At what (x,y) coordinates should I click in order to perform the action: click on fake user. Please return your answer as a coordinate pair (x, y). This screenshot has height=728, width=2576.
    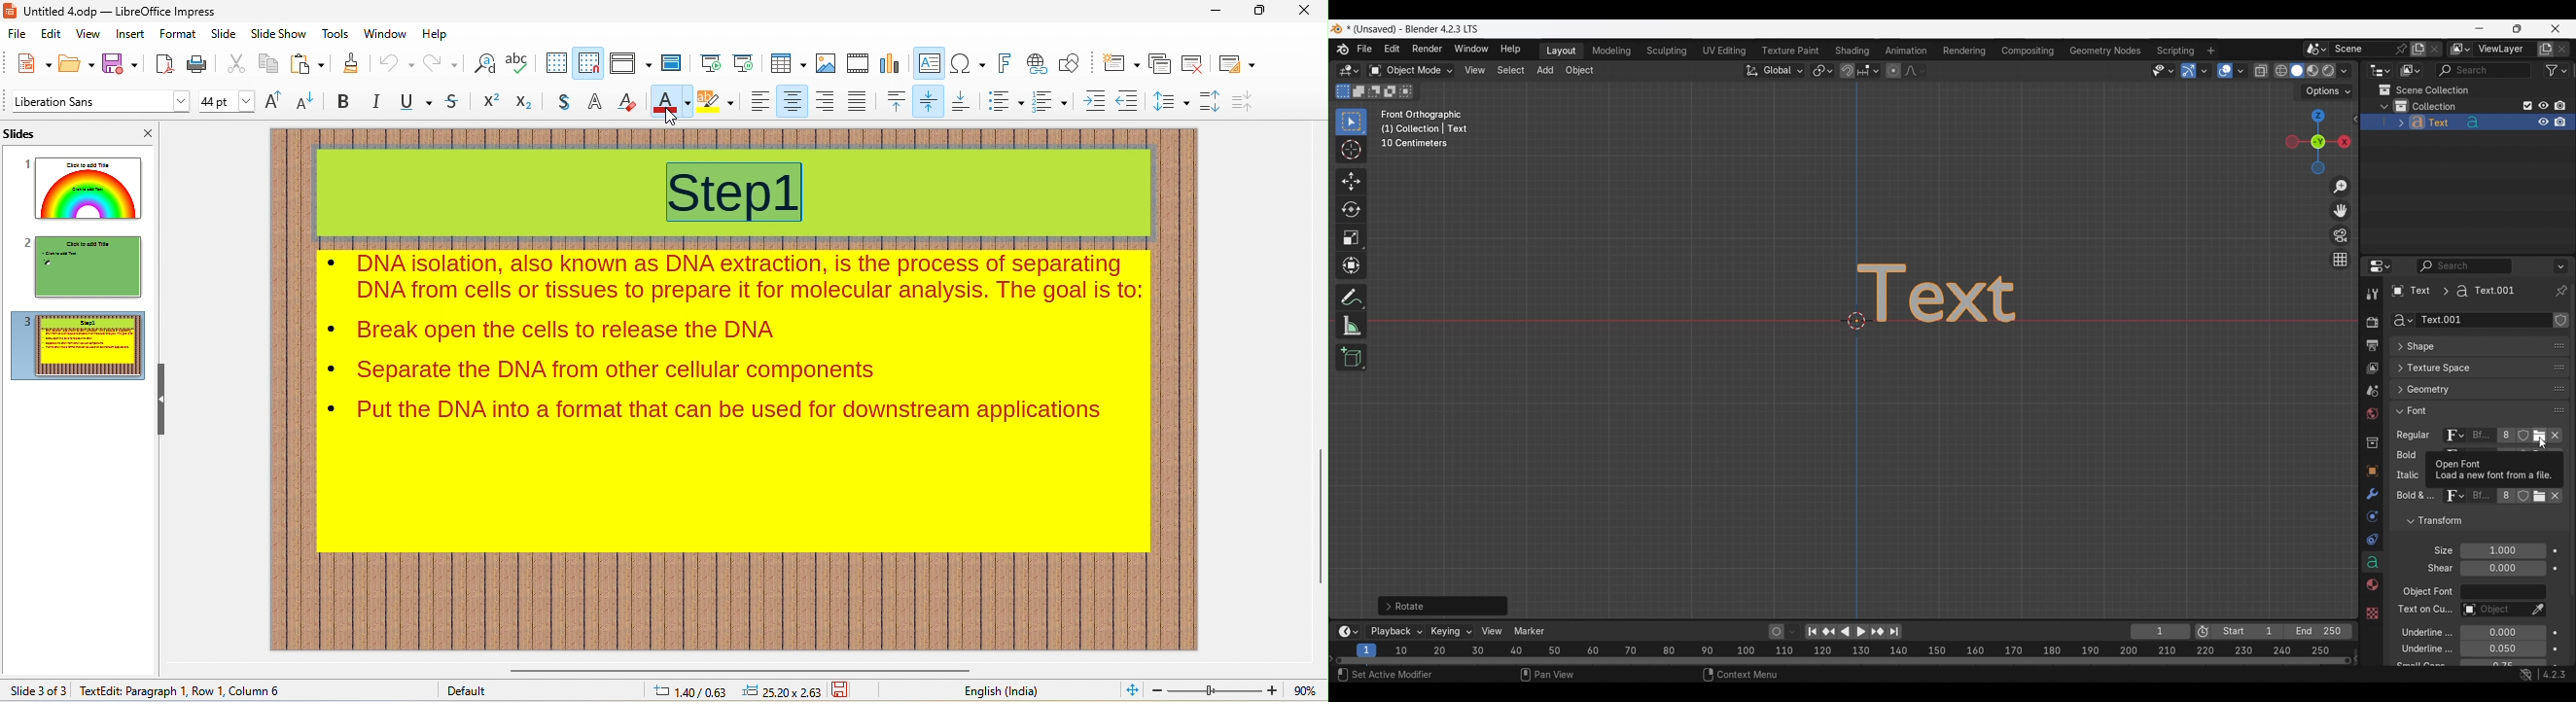
    Looking at the image, I should click on (2526, 501).